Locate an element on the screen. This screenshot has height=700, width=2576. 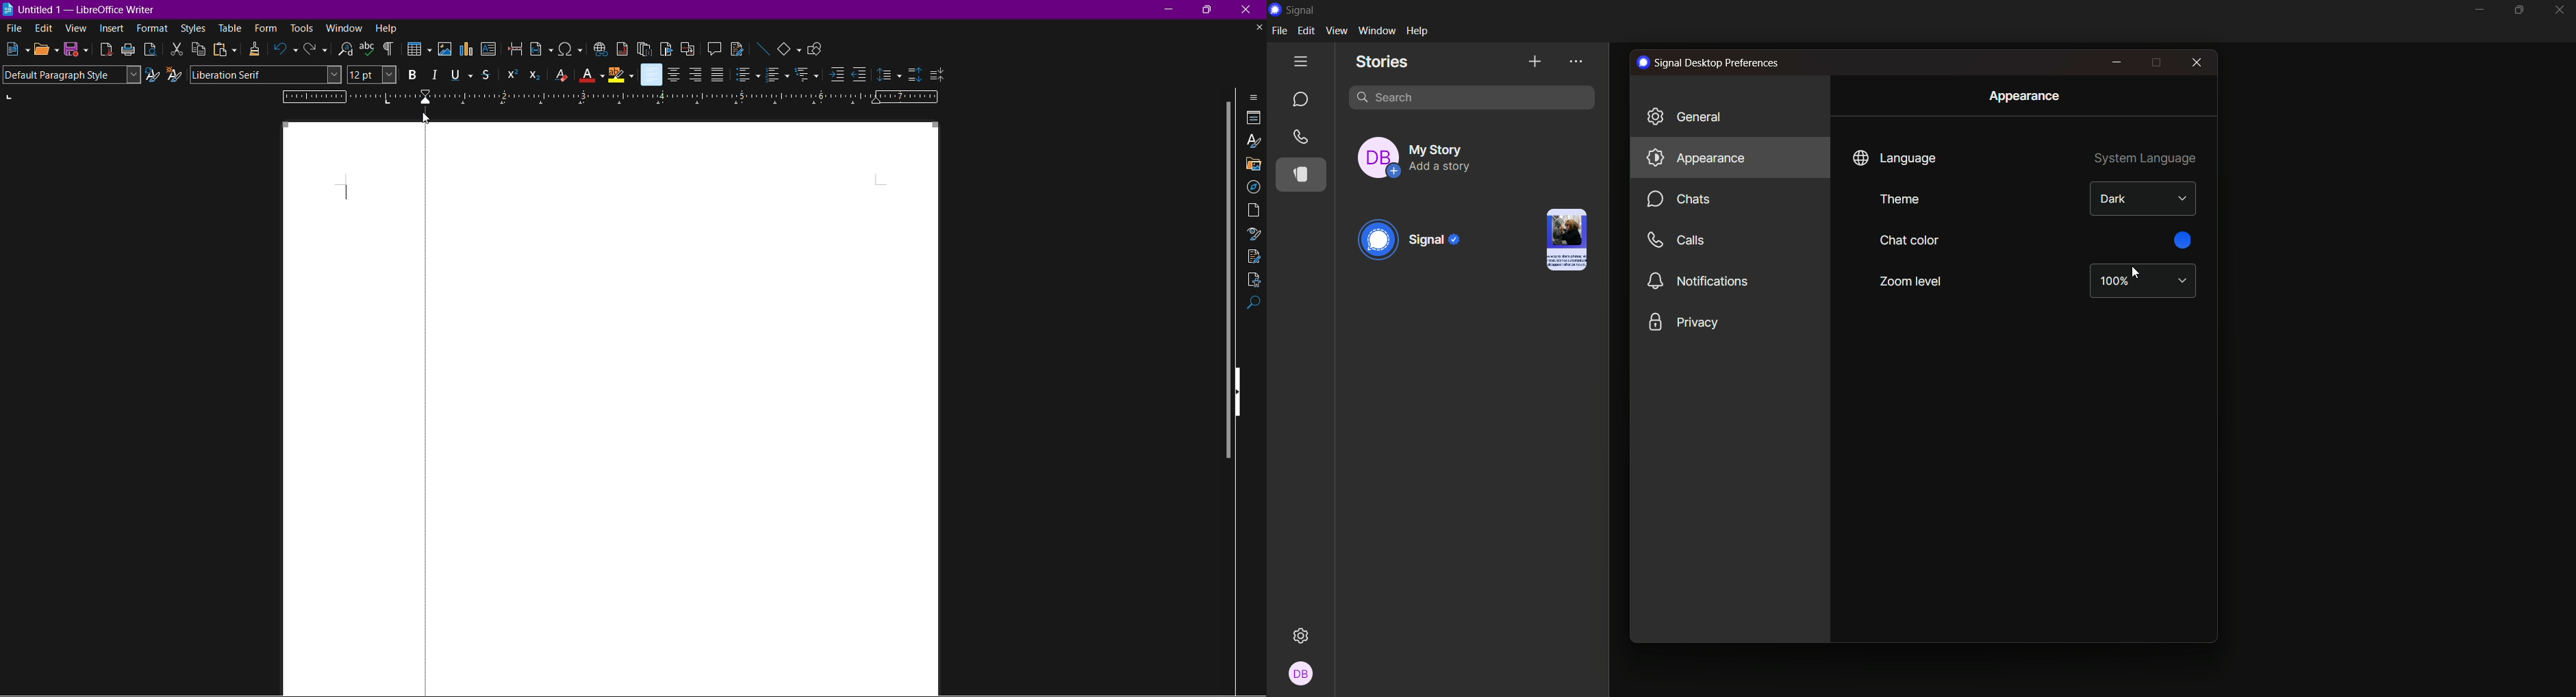
Show Draw functions is located at coordinates (819, 48).